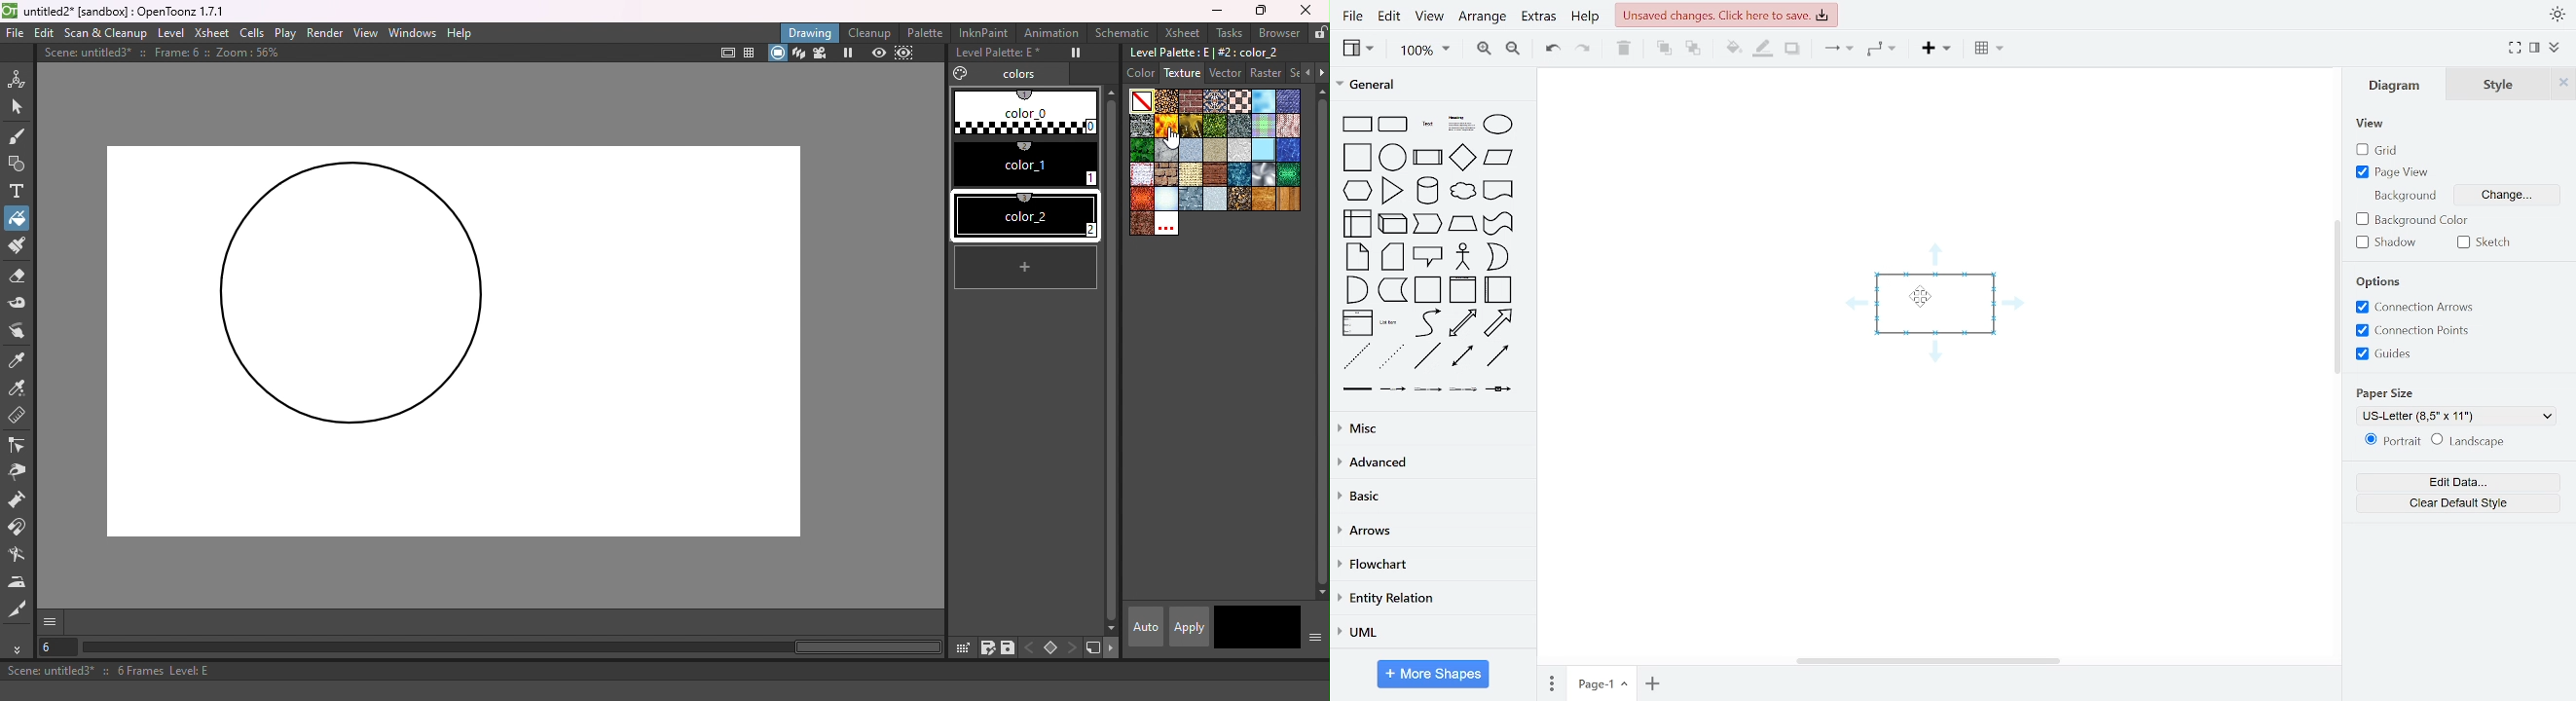 This screenshot has width=2576, height=728. Describe the element at coordinates (777, 53) in the screenshot. I see `camera stand view` at that location.